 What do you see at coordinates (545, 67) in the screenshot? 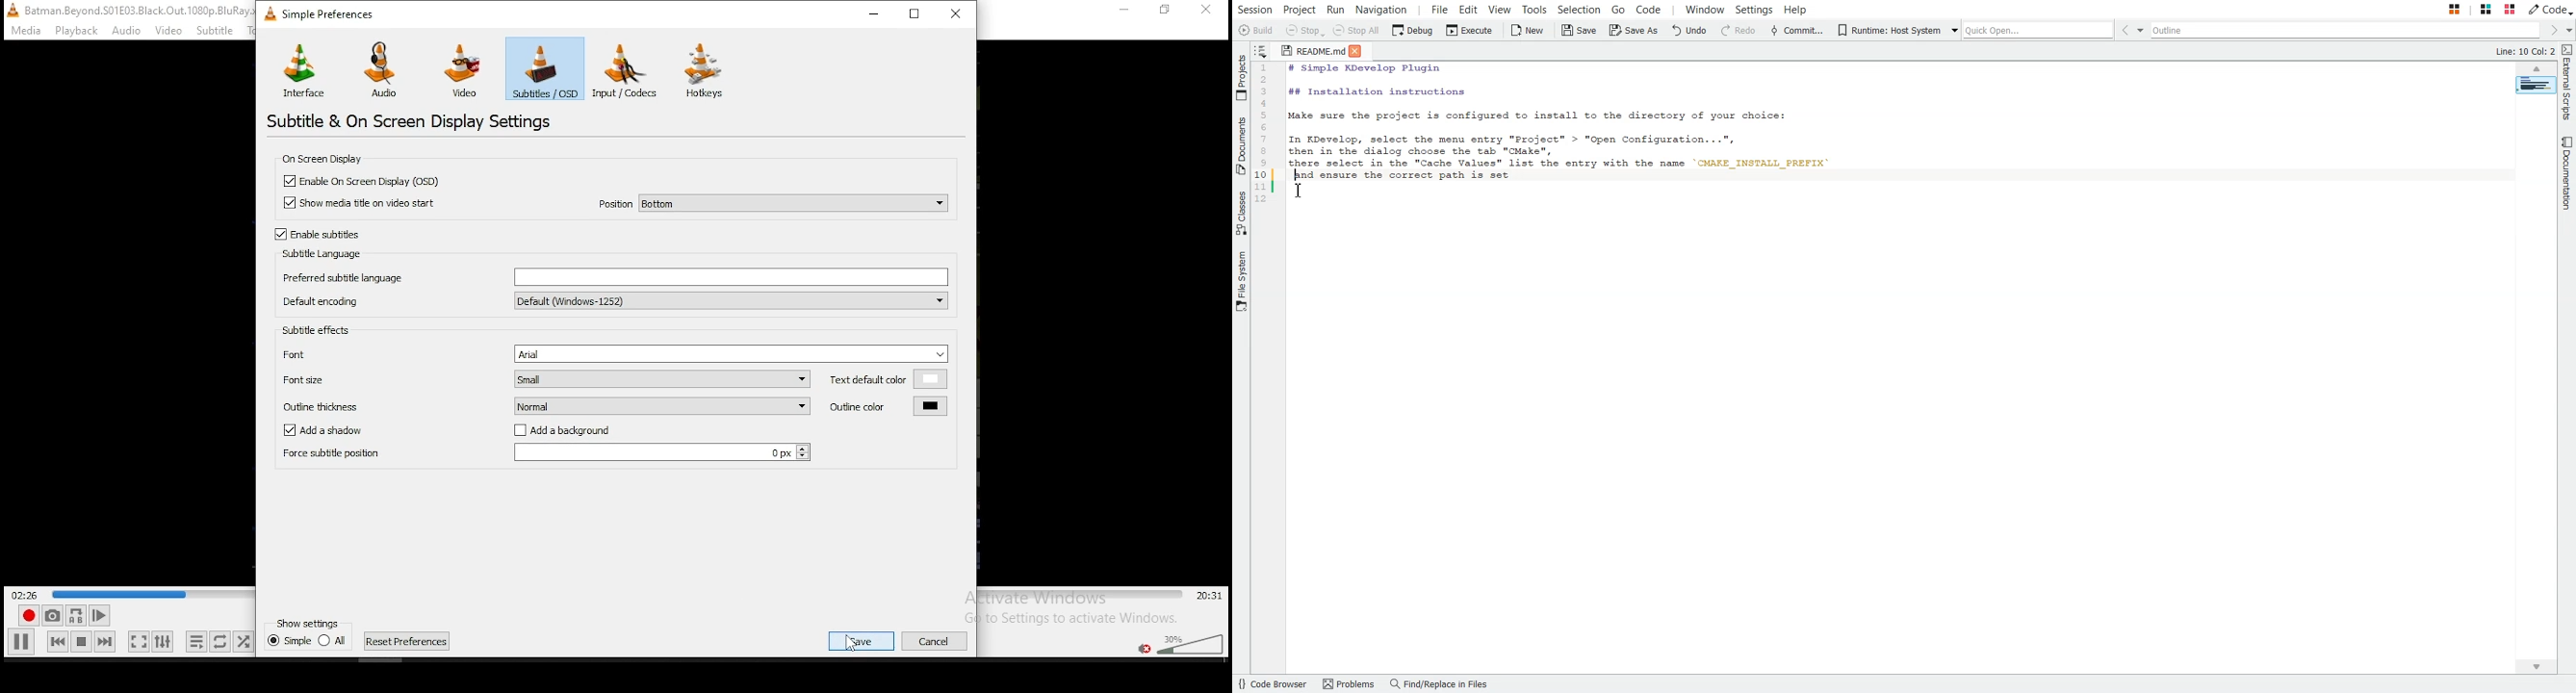
I see `subtitles(OSD)` at bounding box center [545, 67].